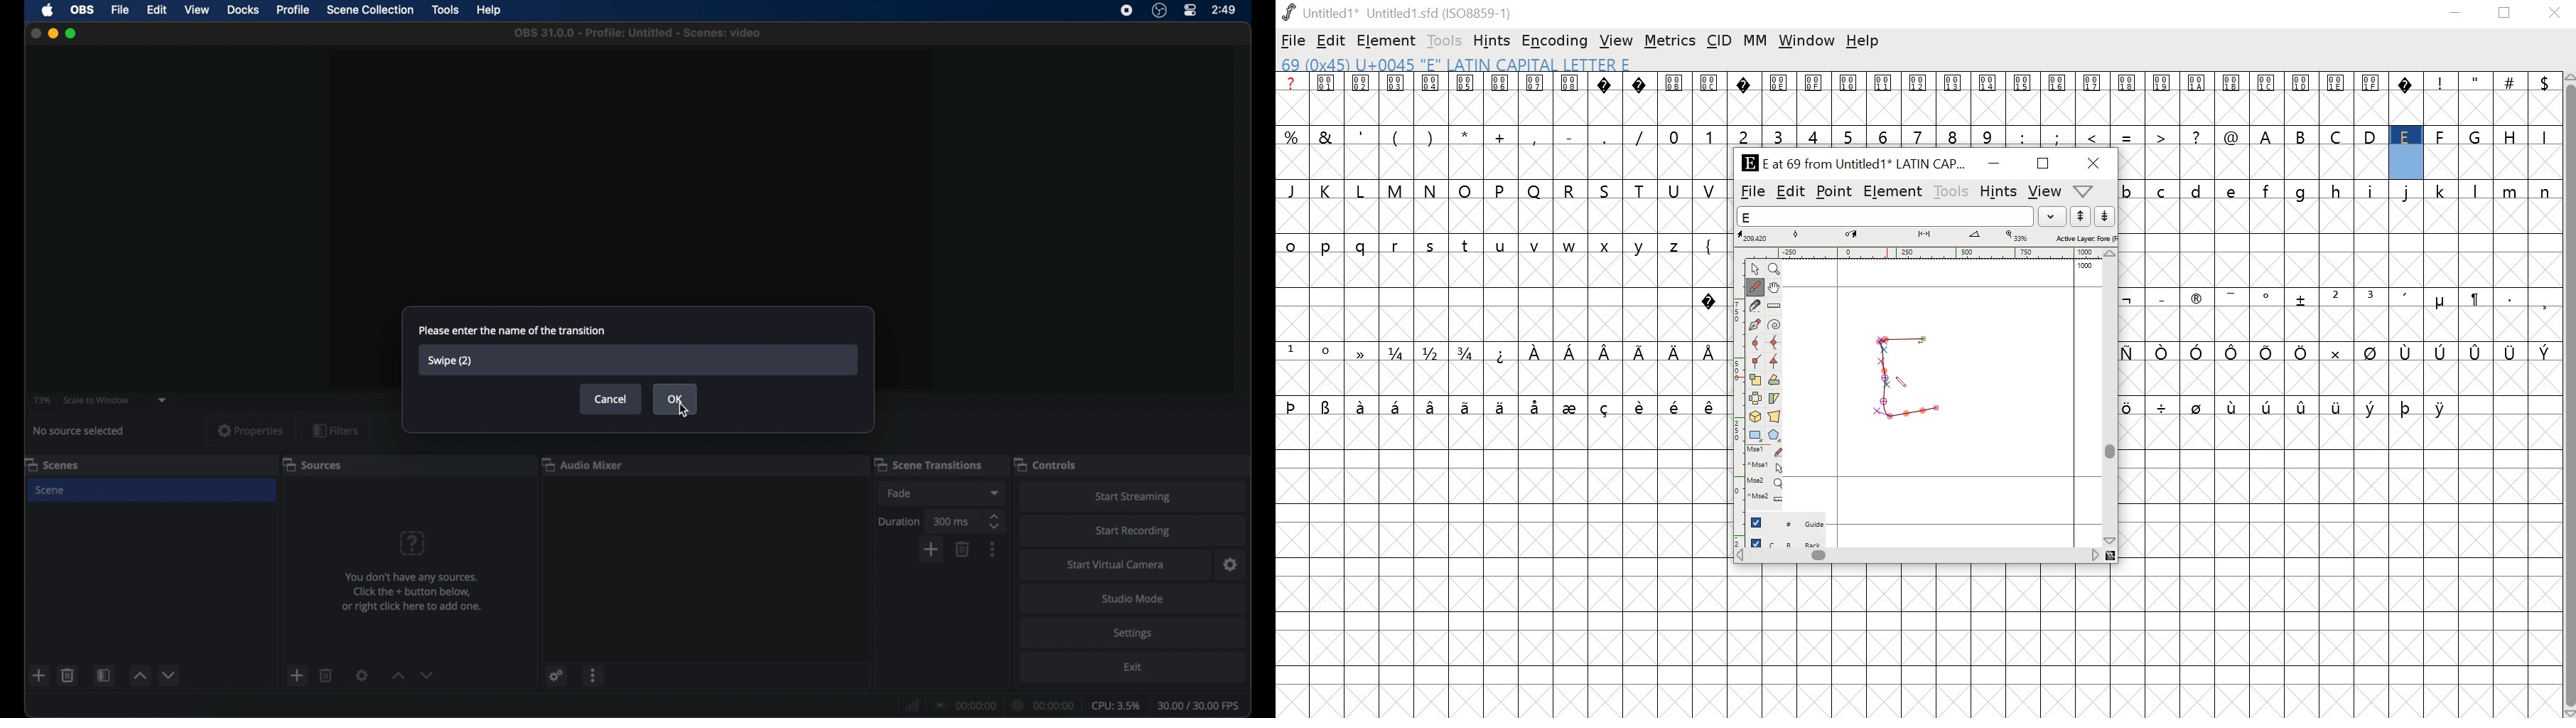 Image resolution: width=2576 pixels, height=728 pixels. I want to click on fade, so click(900, 493).